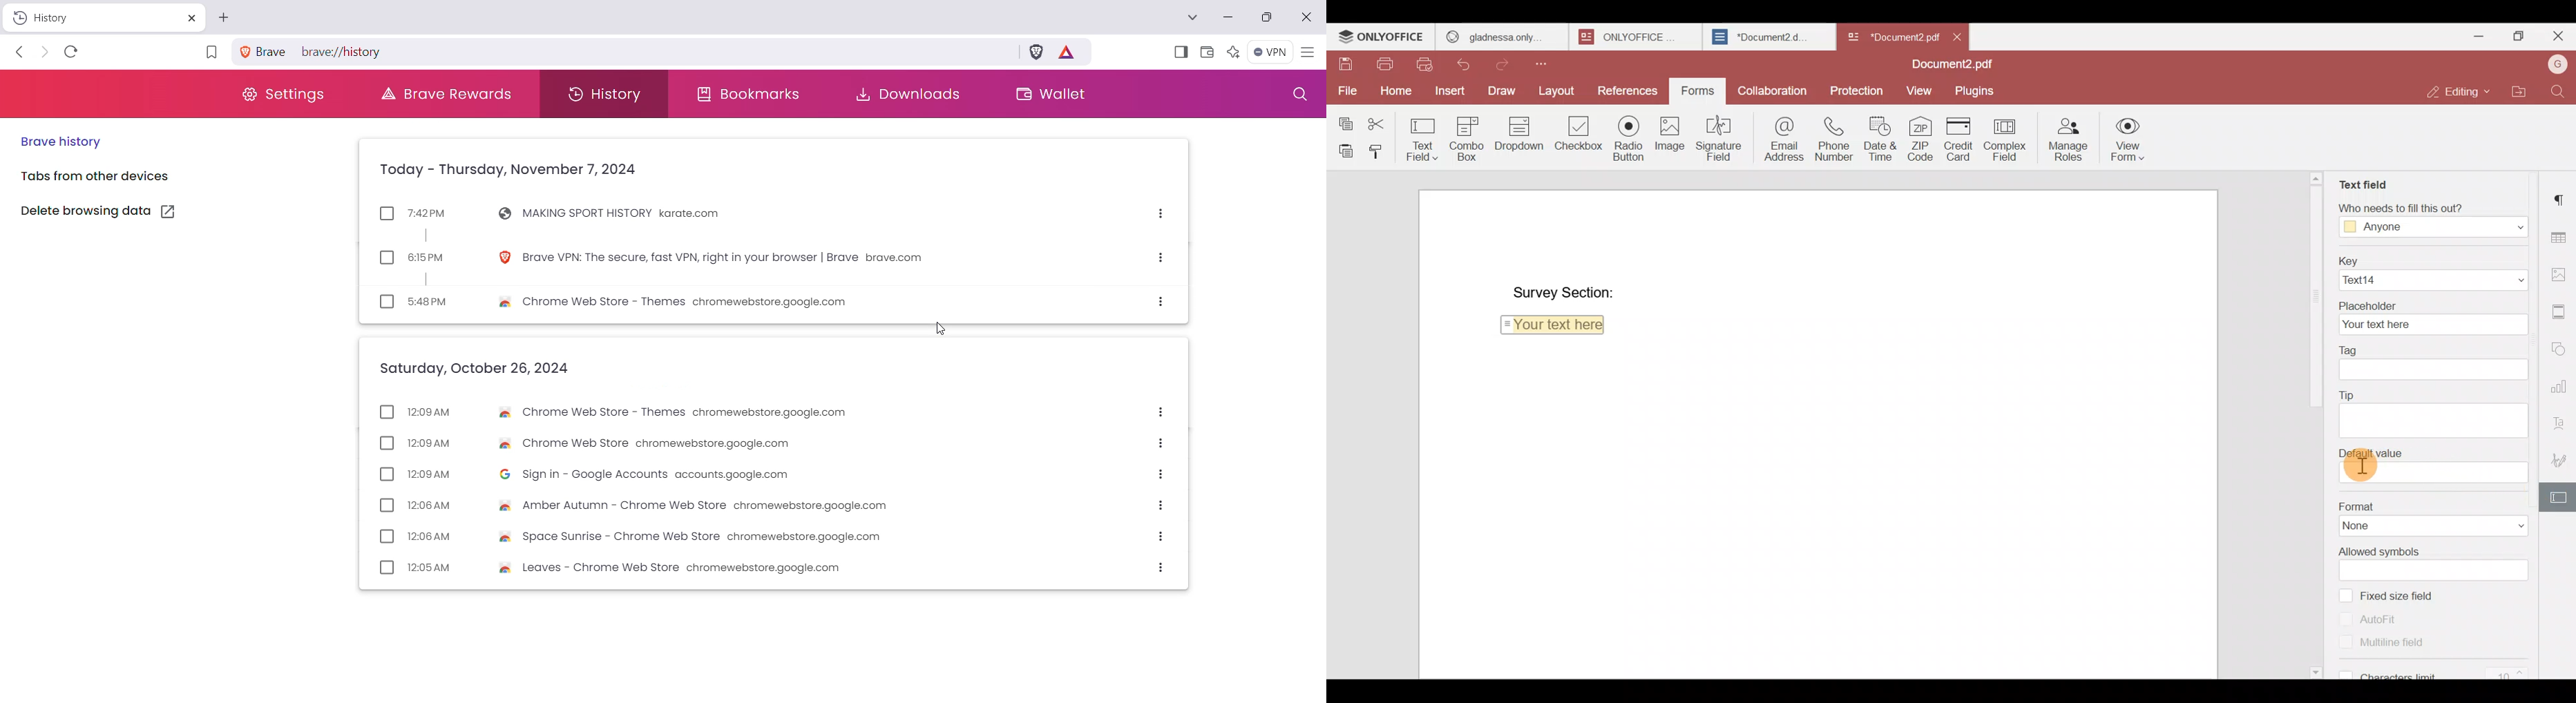  What do you see at coordinates (2435, 504) in the screenshot?
I see `Format` at bounding box center [2435, 504].